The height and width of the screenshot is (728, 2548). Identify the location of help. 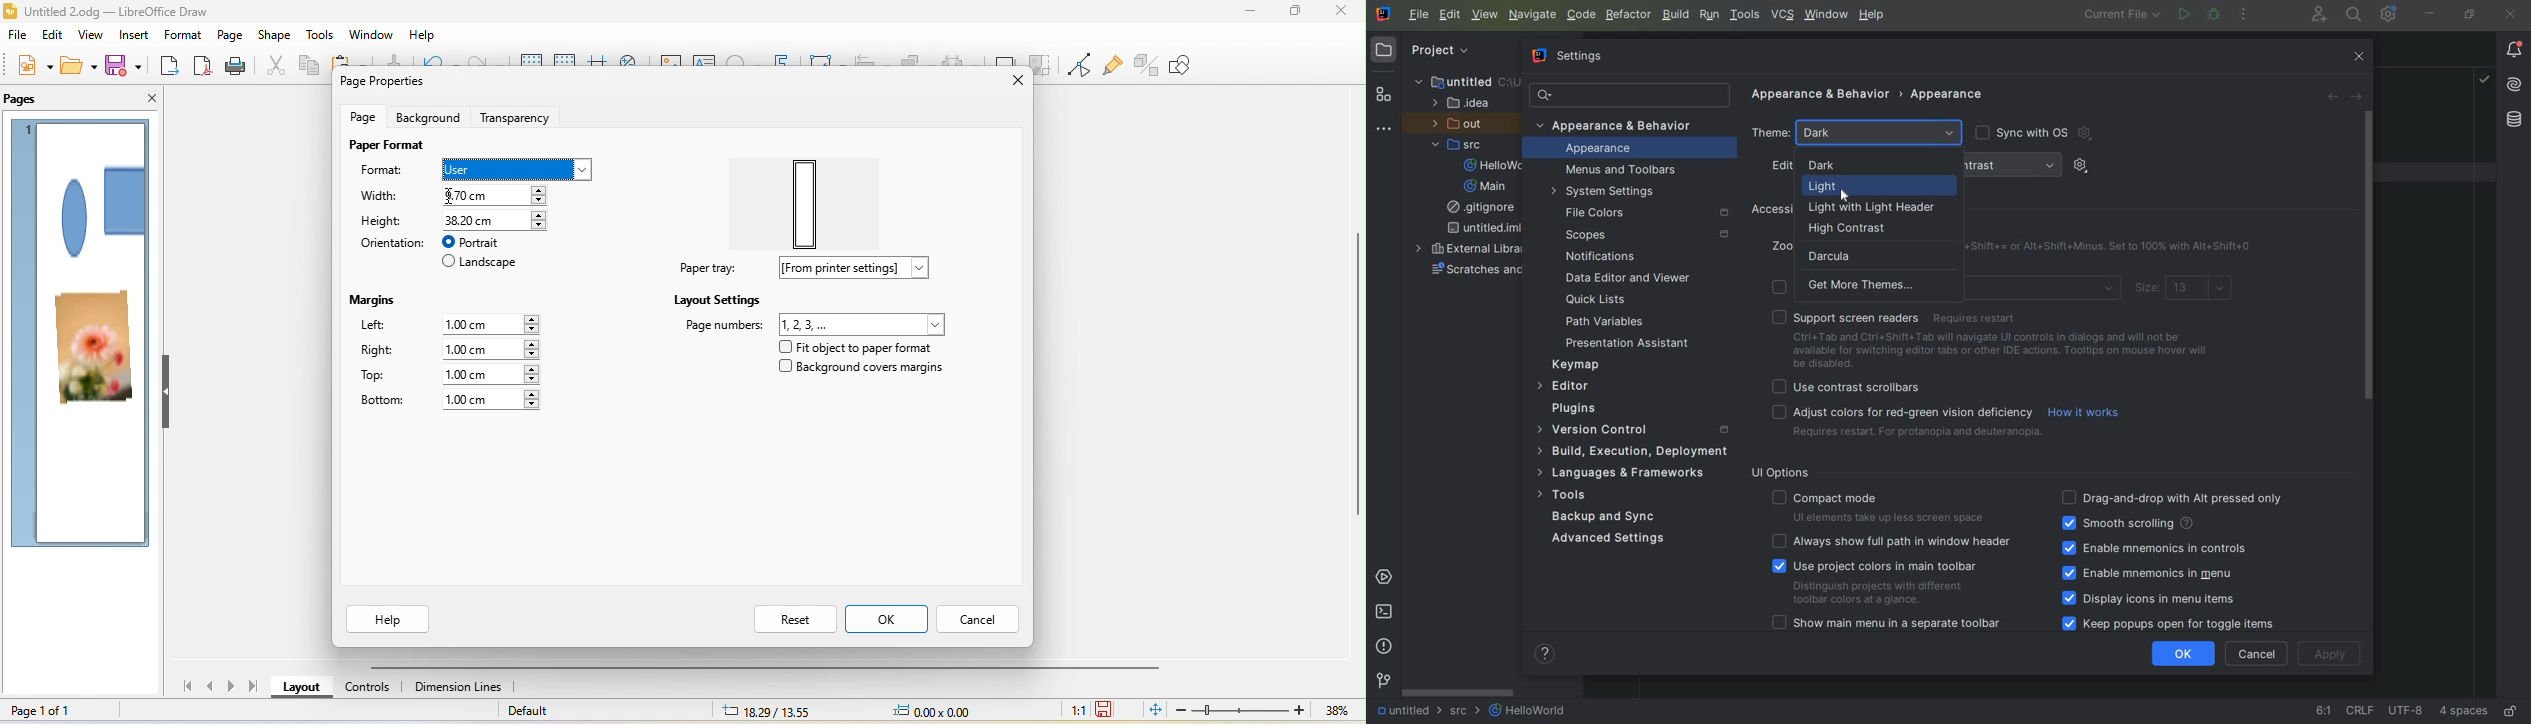
(423, 36).